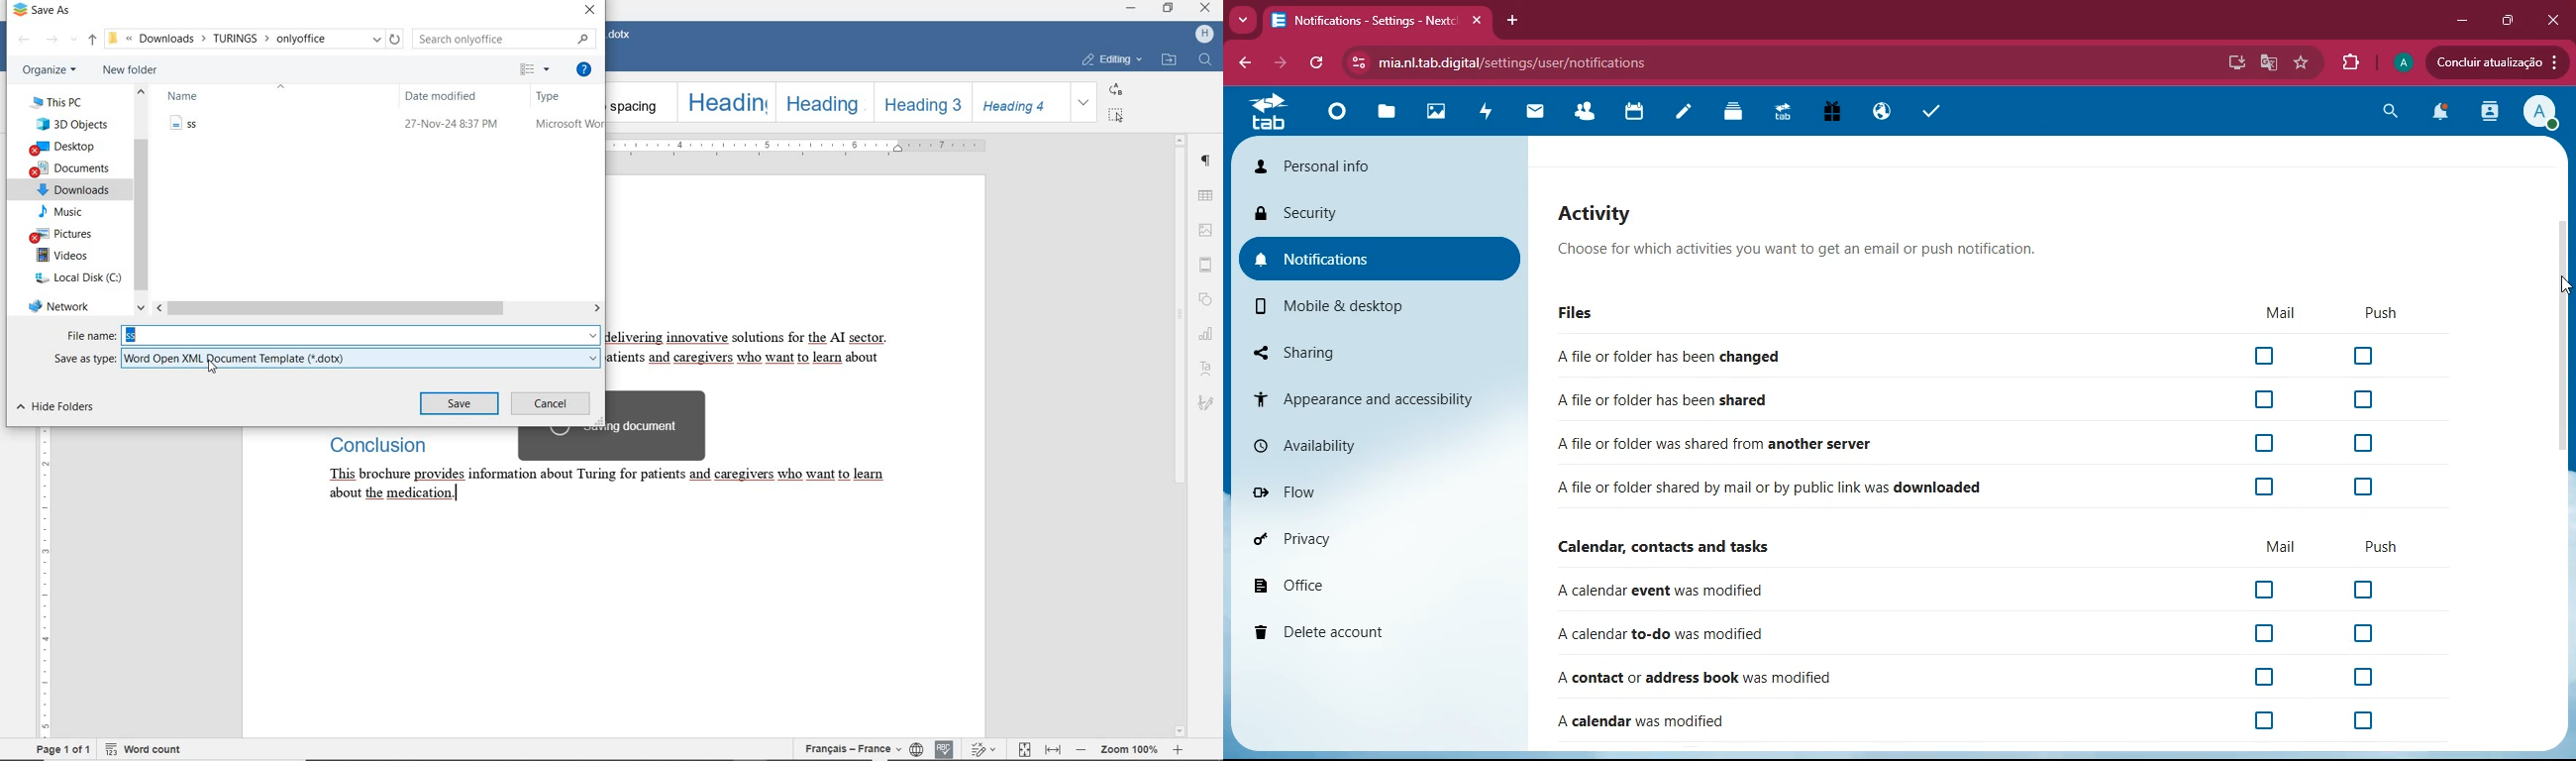 The width and height of the screenshot is (2576, 784). I want to click on back, so click(1242, 63).